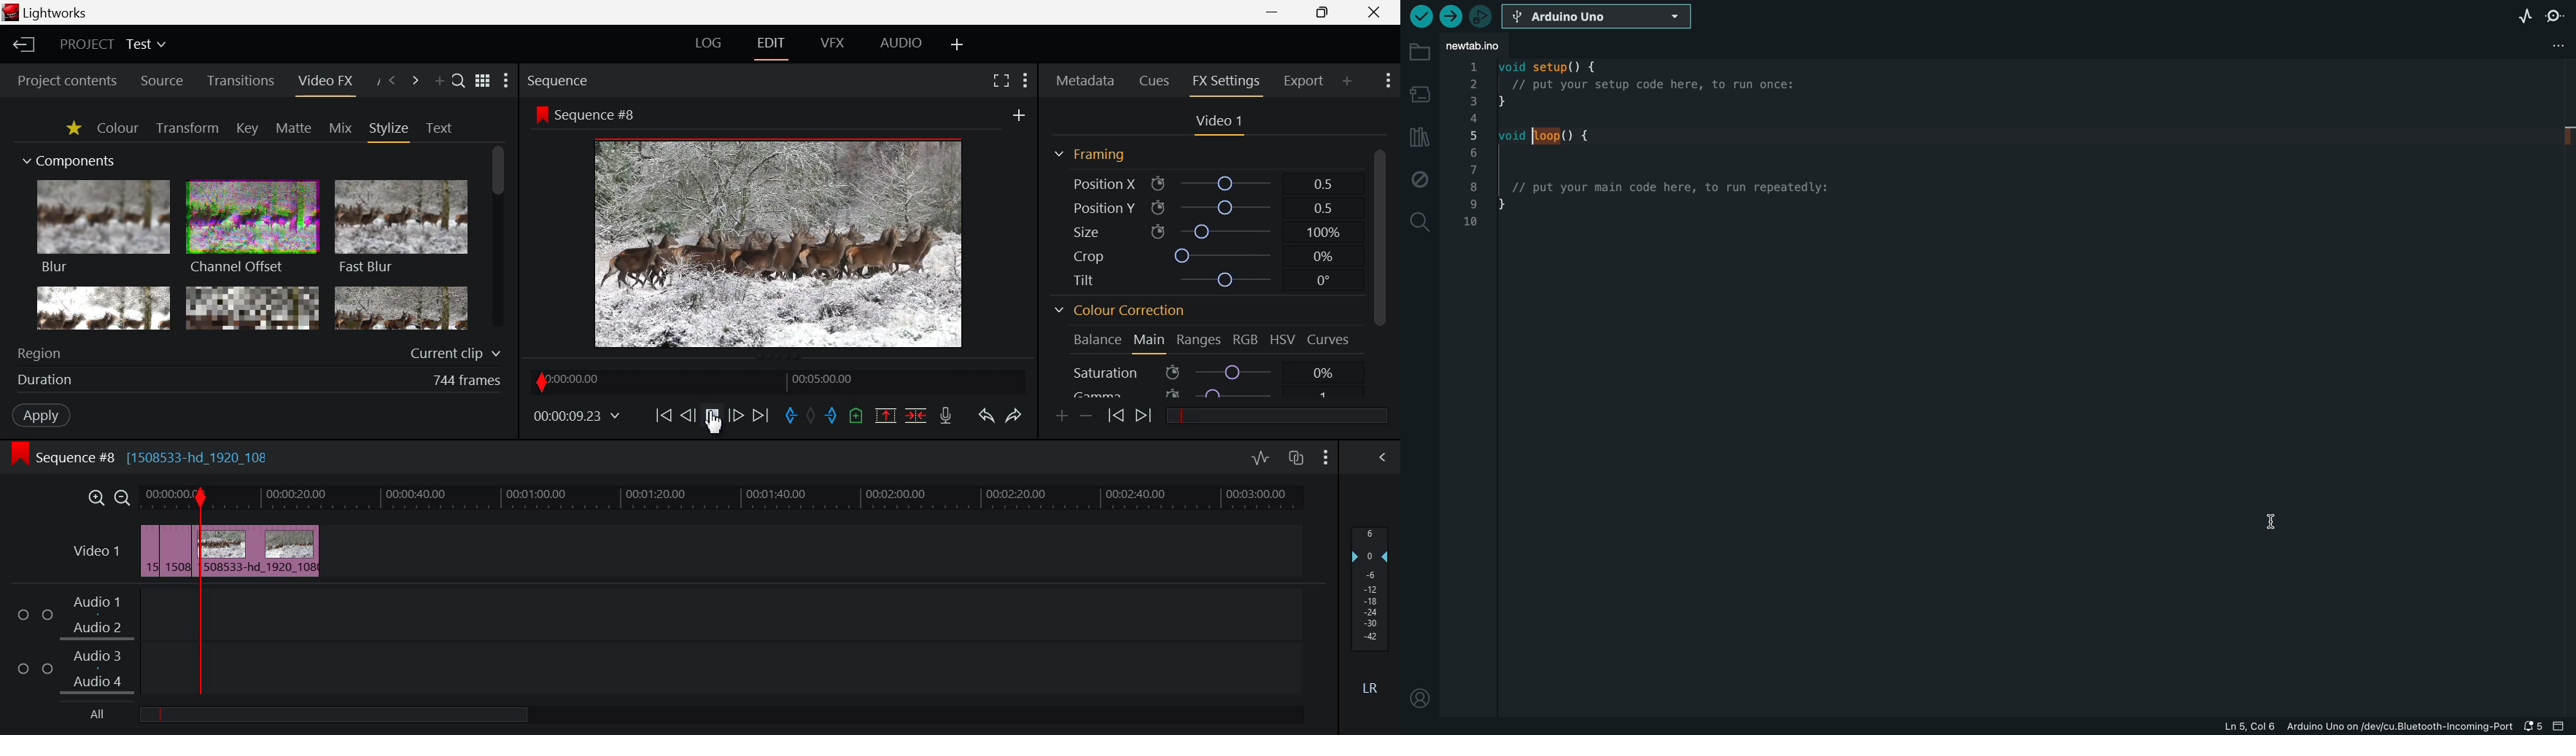  I want to click on AUDIO Layout, so click(901, 43).